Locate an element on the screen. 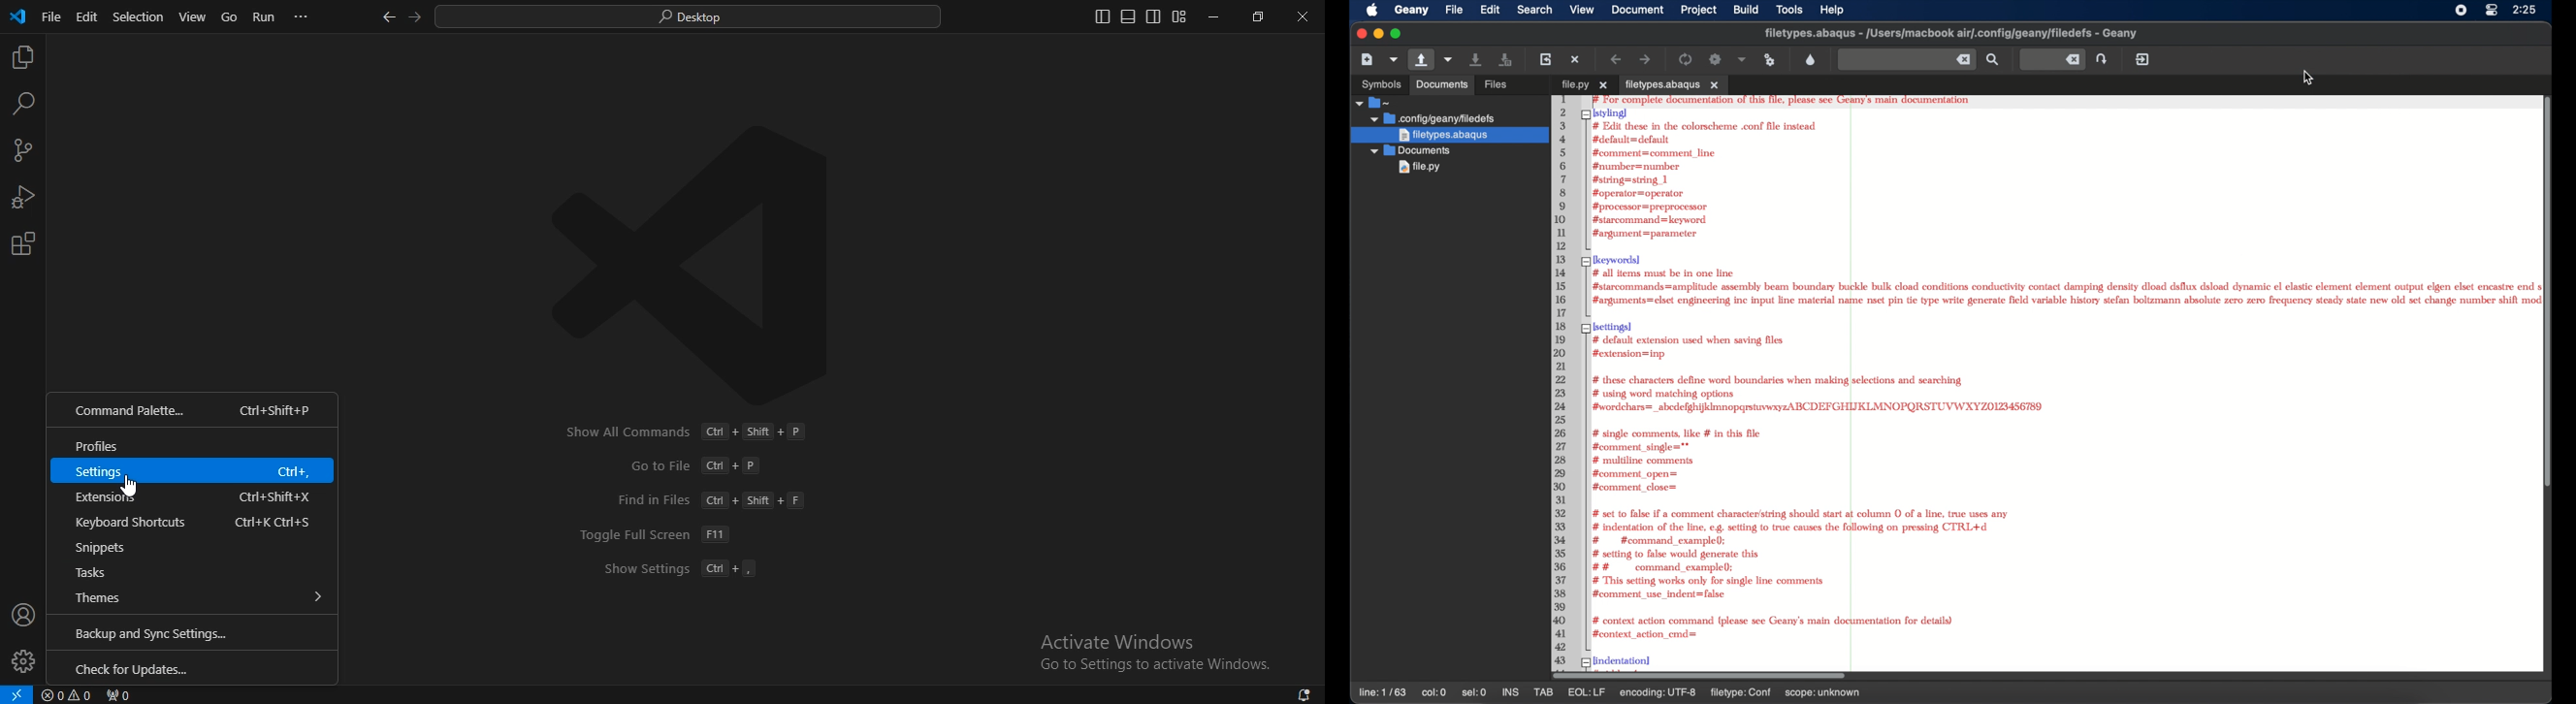  Shortcut key is located at coordinates (296, 471).